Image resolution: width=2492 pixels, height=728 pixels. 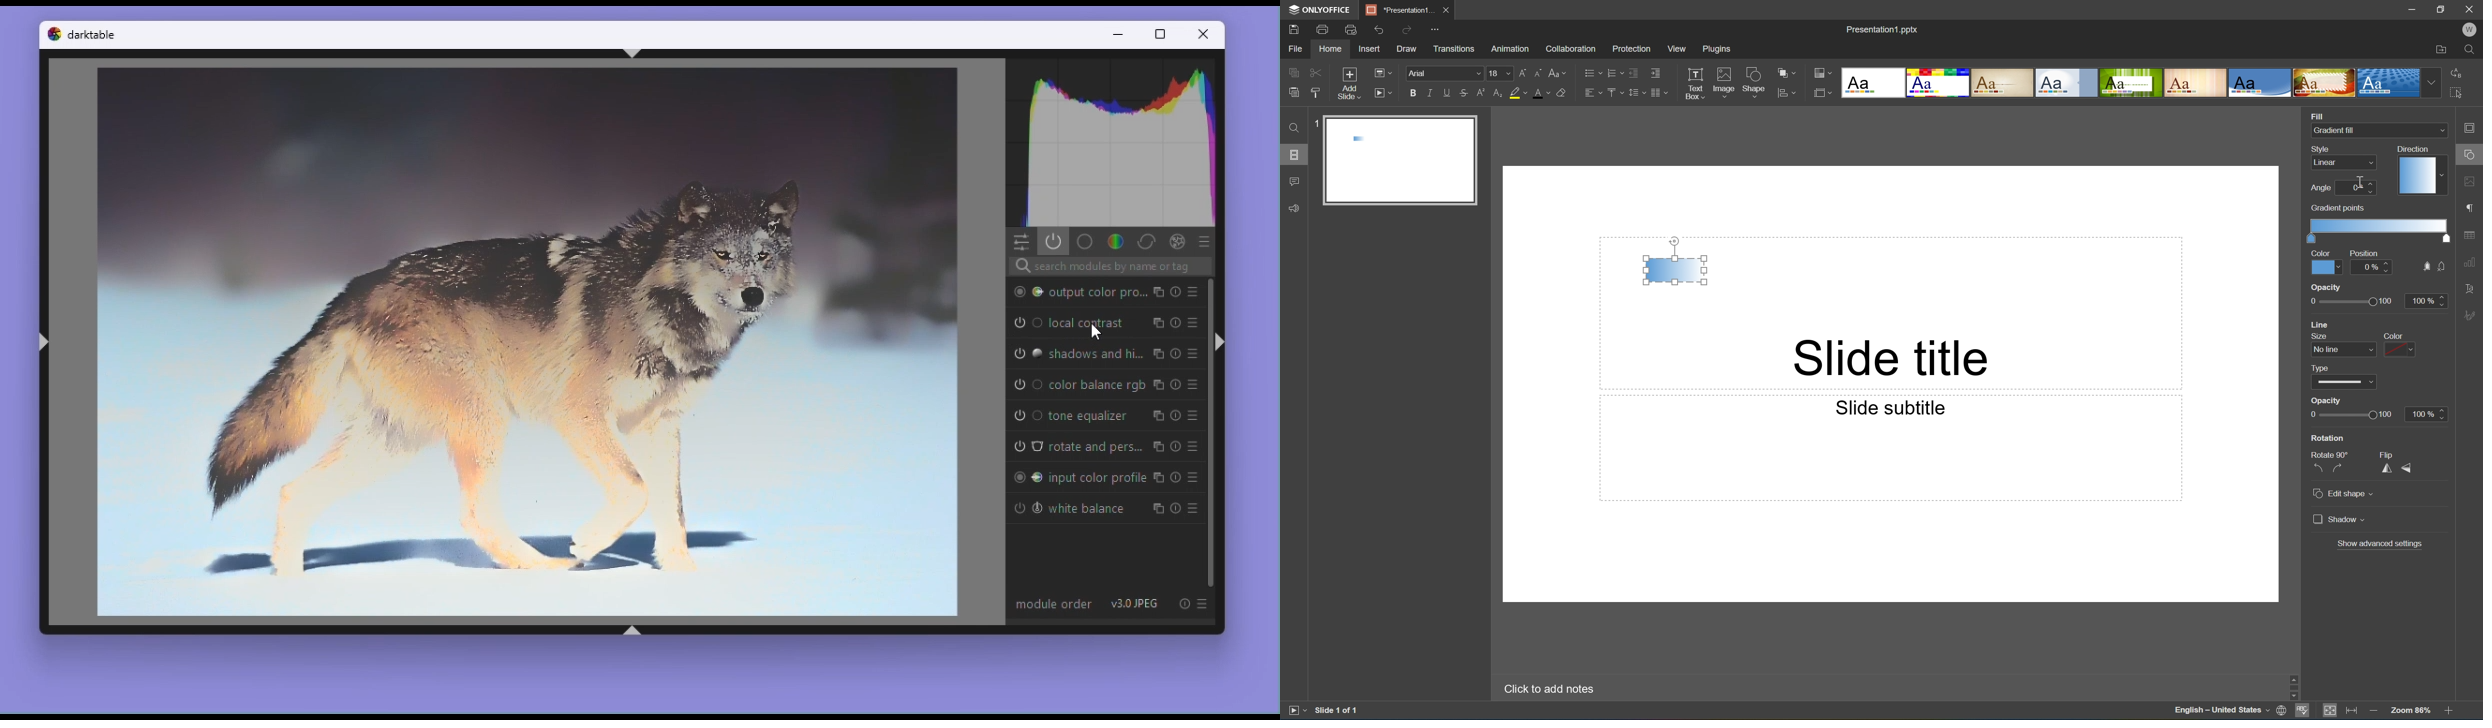 I want to click on shift+ctrl+b, so click(x=632, y=630).